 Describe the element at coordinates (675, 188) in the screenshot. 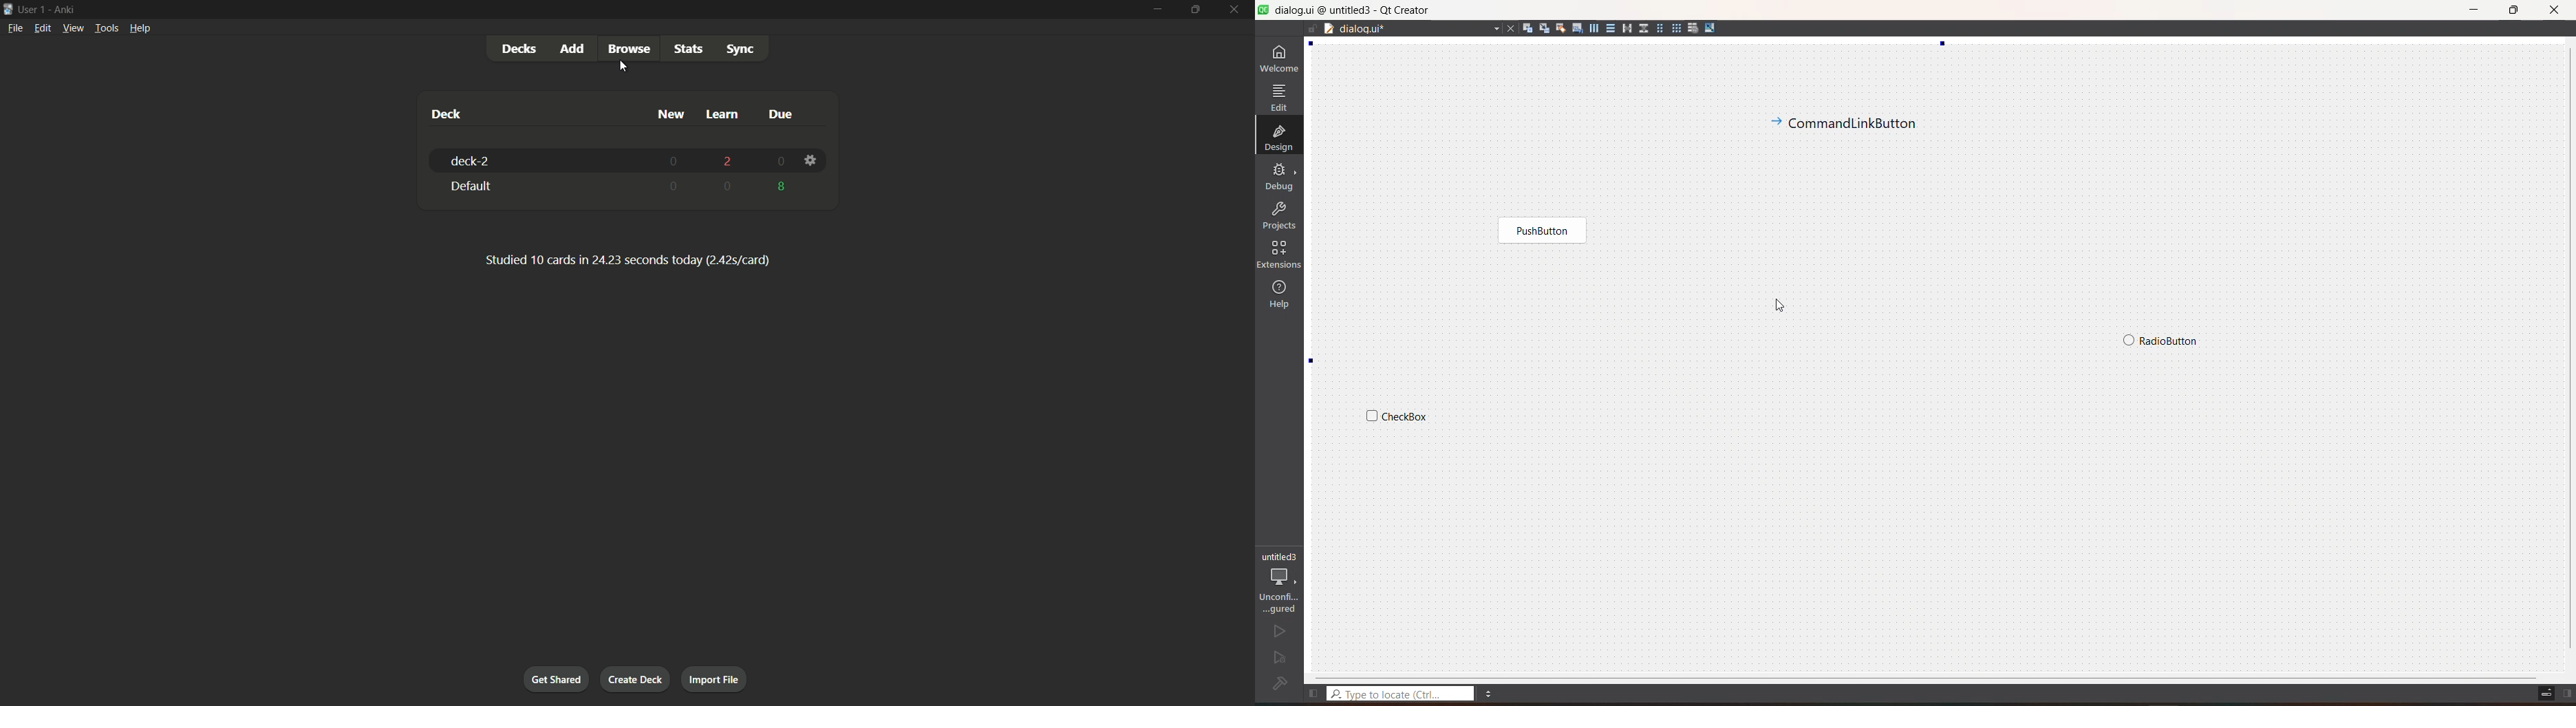

I see `0` at that location.